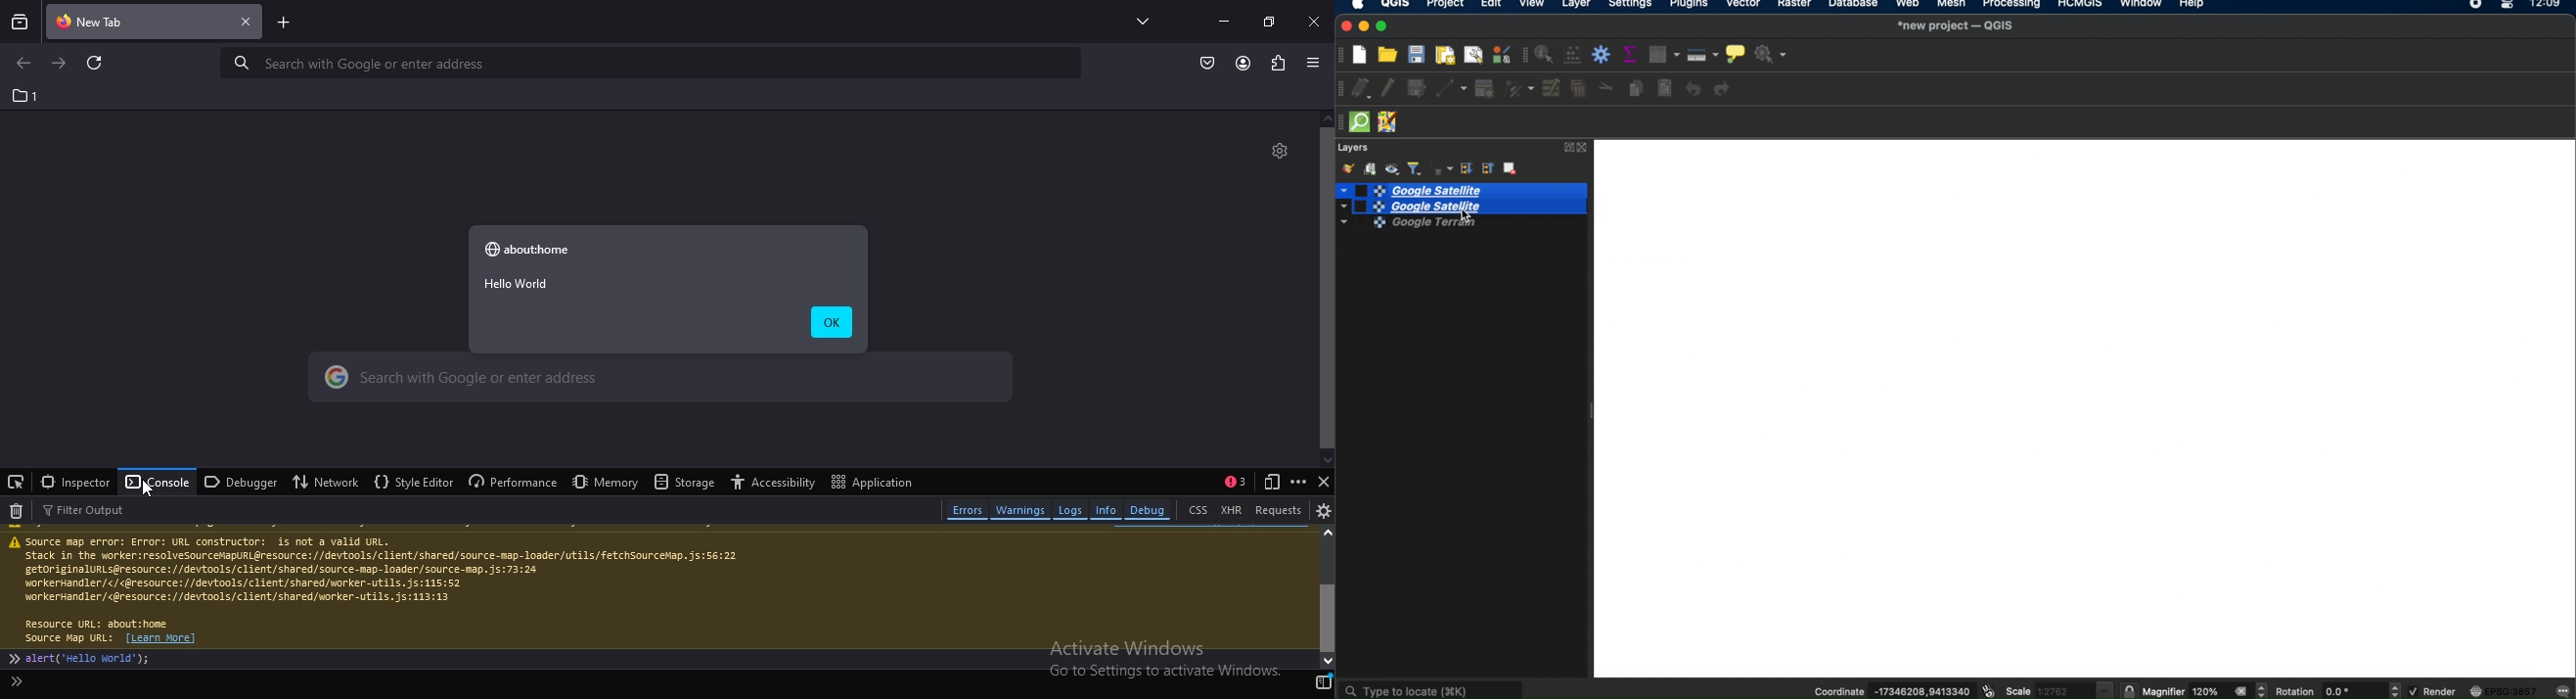 The image size is (2576, 700). Describe the element at coordinates (1233, 481) in the screenshot. I see `show split console` at that location.